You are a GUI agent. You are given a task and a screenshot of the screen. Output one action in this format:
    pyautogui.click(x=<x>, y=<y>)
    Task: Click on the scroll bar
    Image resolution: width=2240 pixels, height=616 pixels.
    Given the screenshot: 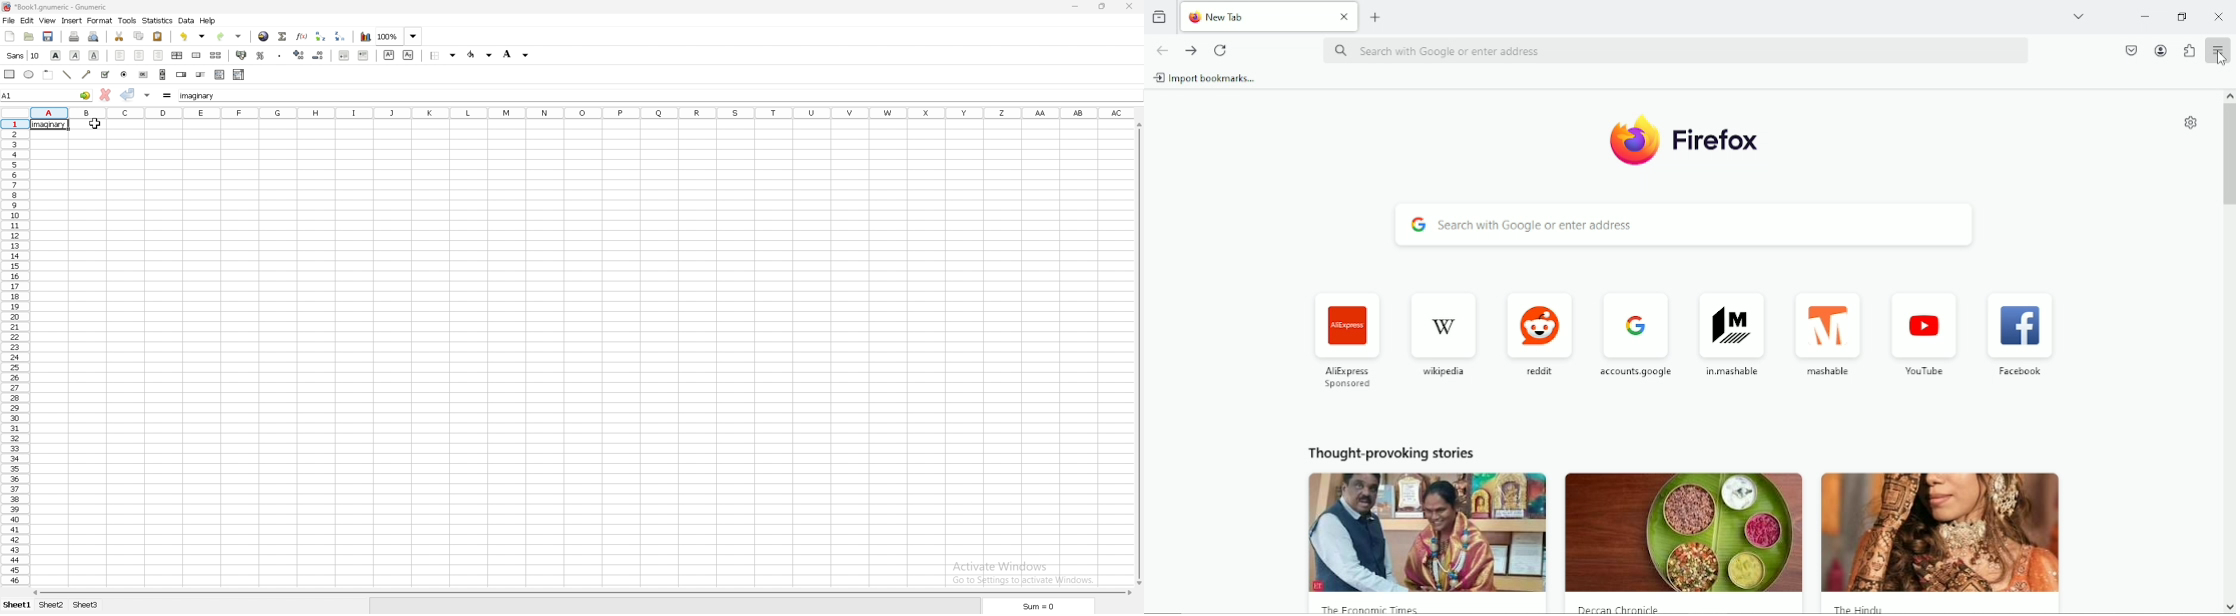 What is the action you would take?
    pyautogui.click(x=1139, y=352)
    